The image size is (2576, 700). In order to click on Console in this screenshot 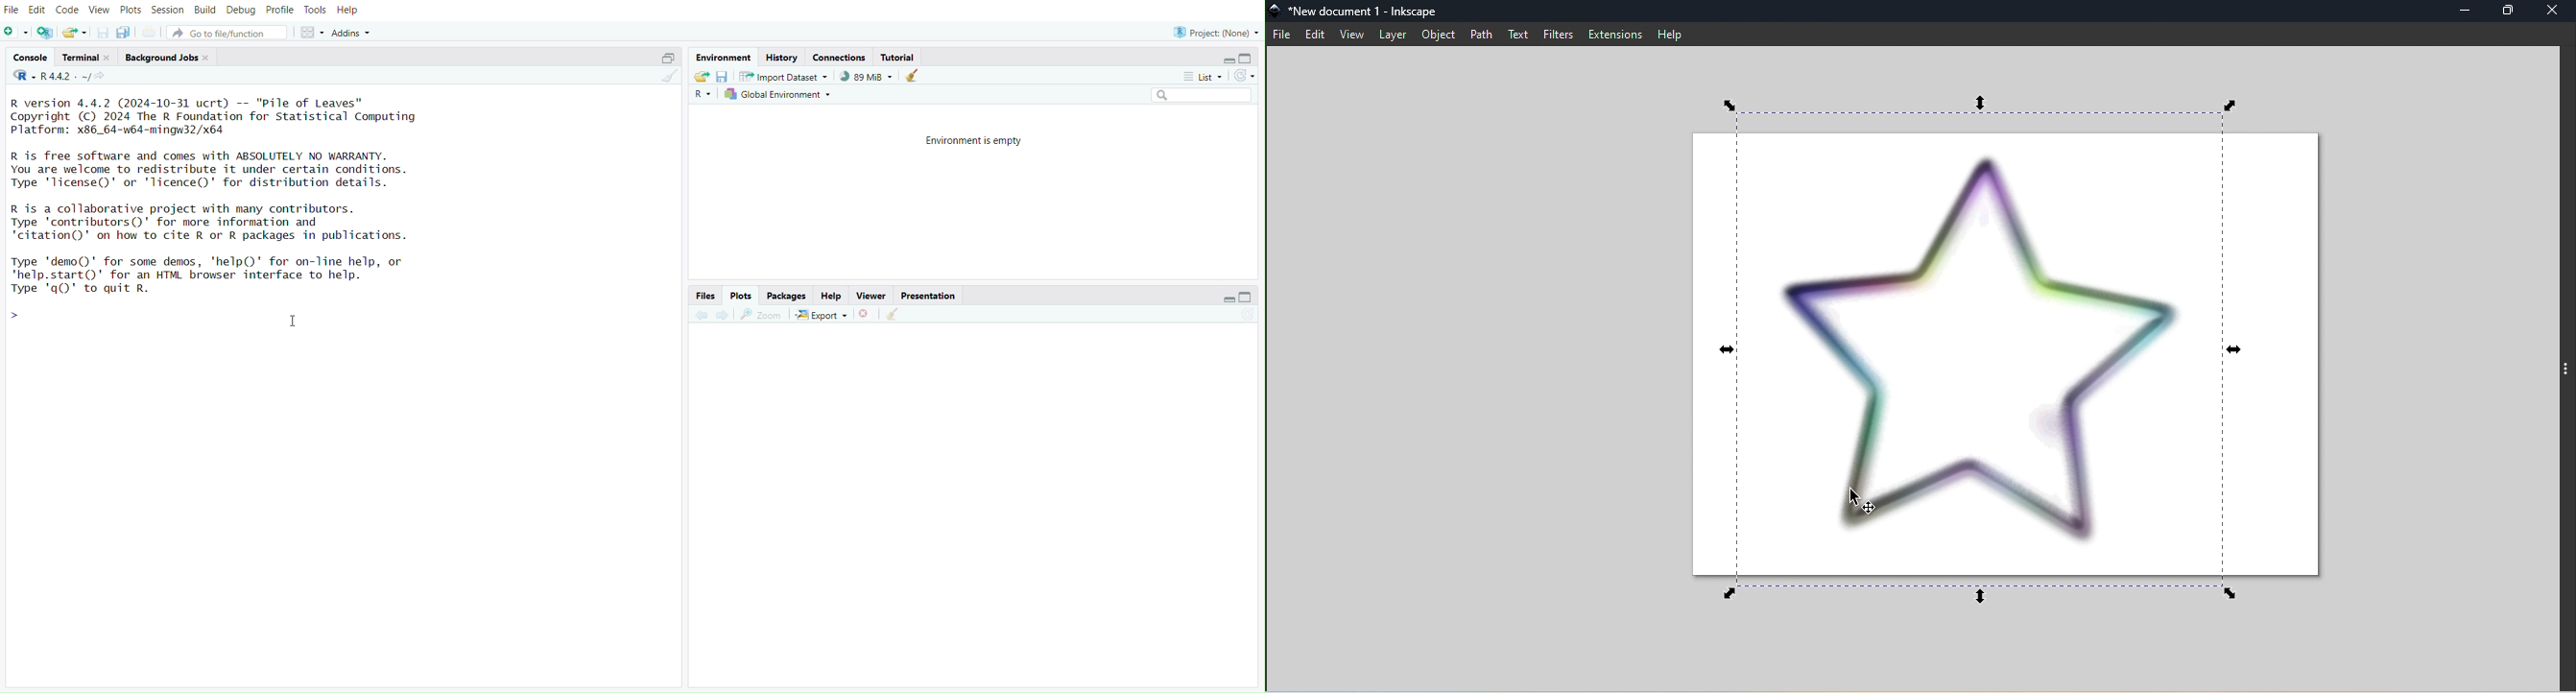, I will do `click(31, 57)`.